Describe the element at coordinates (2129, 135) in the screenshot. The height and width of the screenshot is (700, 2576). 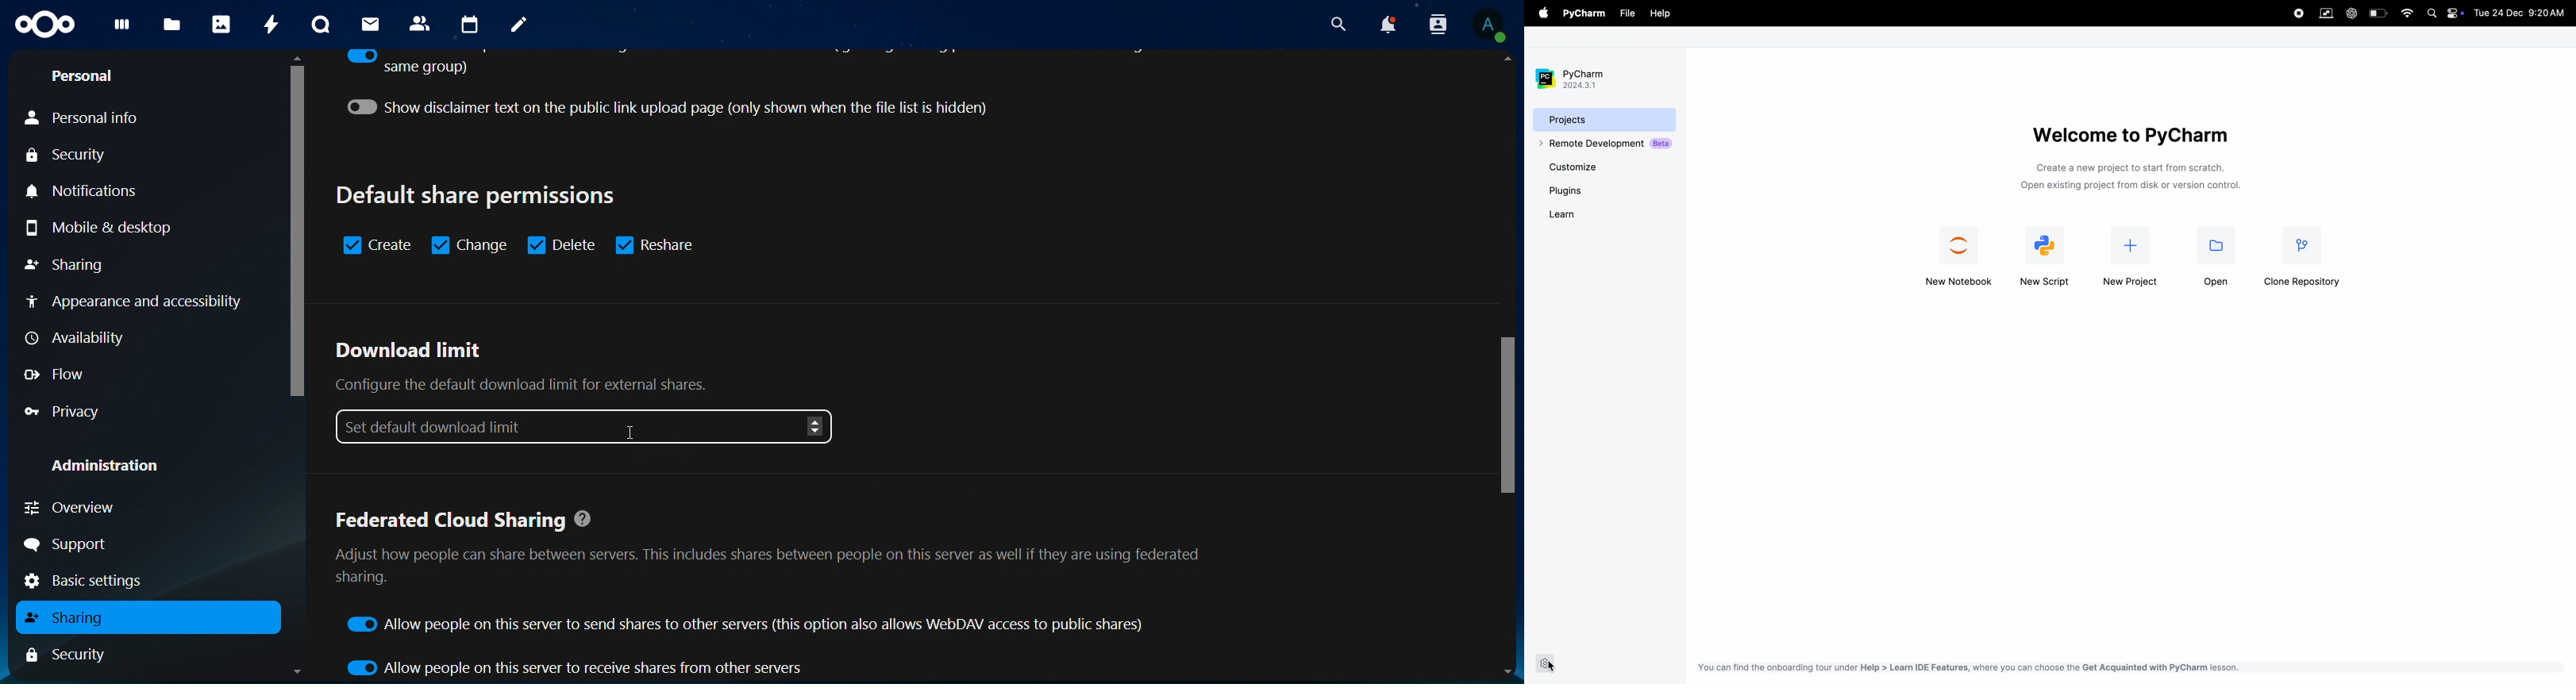
I see `welcome to pycharm` at that location.